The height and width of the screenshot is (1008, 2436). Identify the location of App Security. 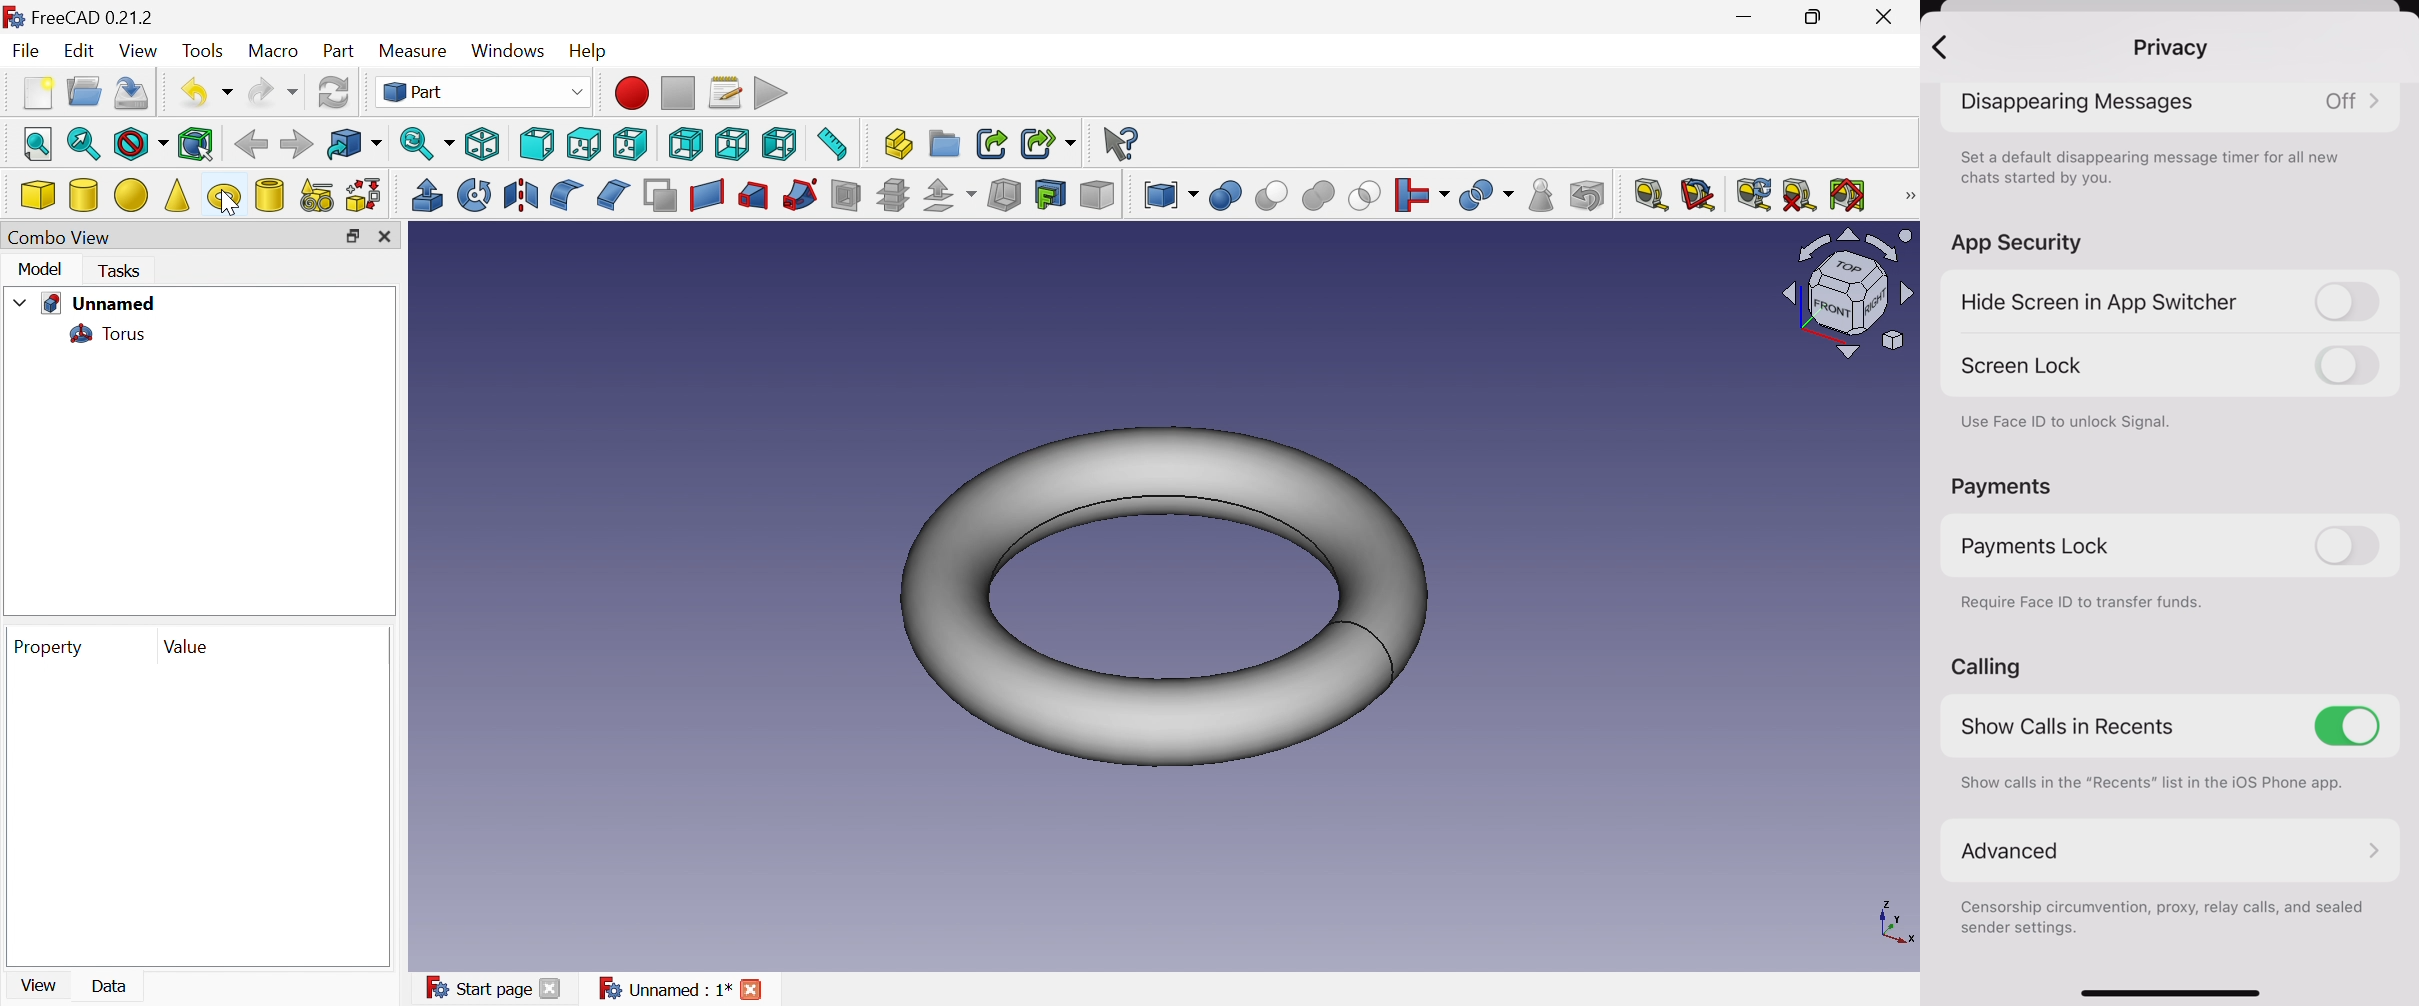
(2016, 244).